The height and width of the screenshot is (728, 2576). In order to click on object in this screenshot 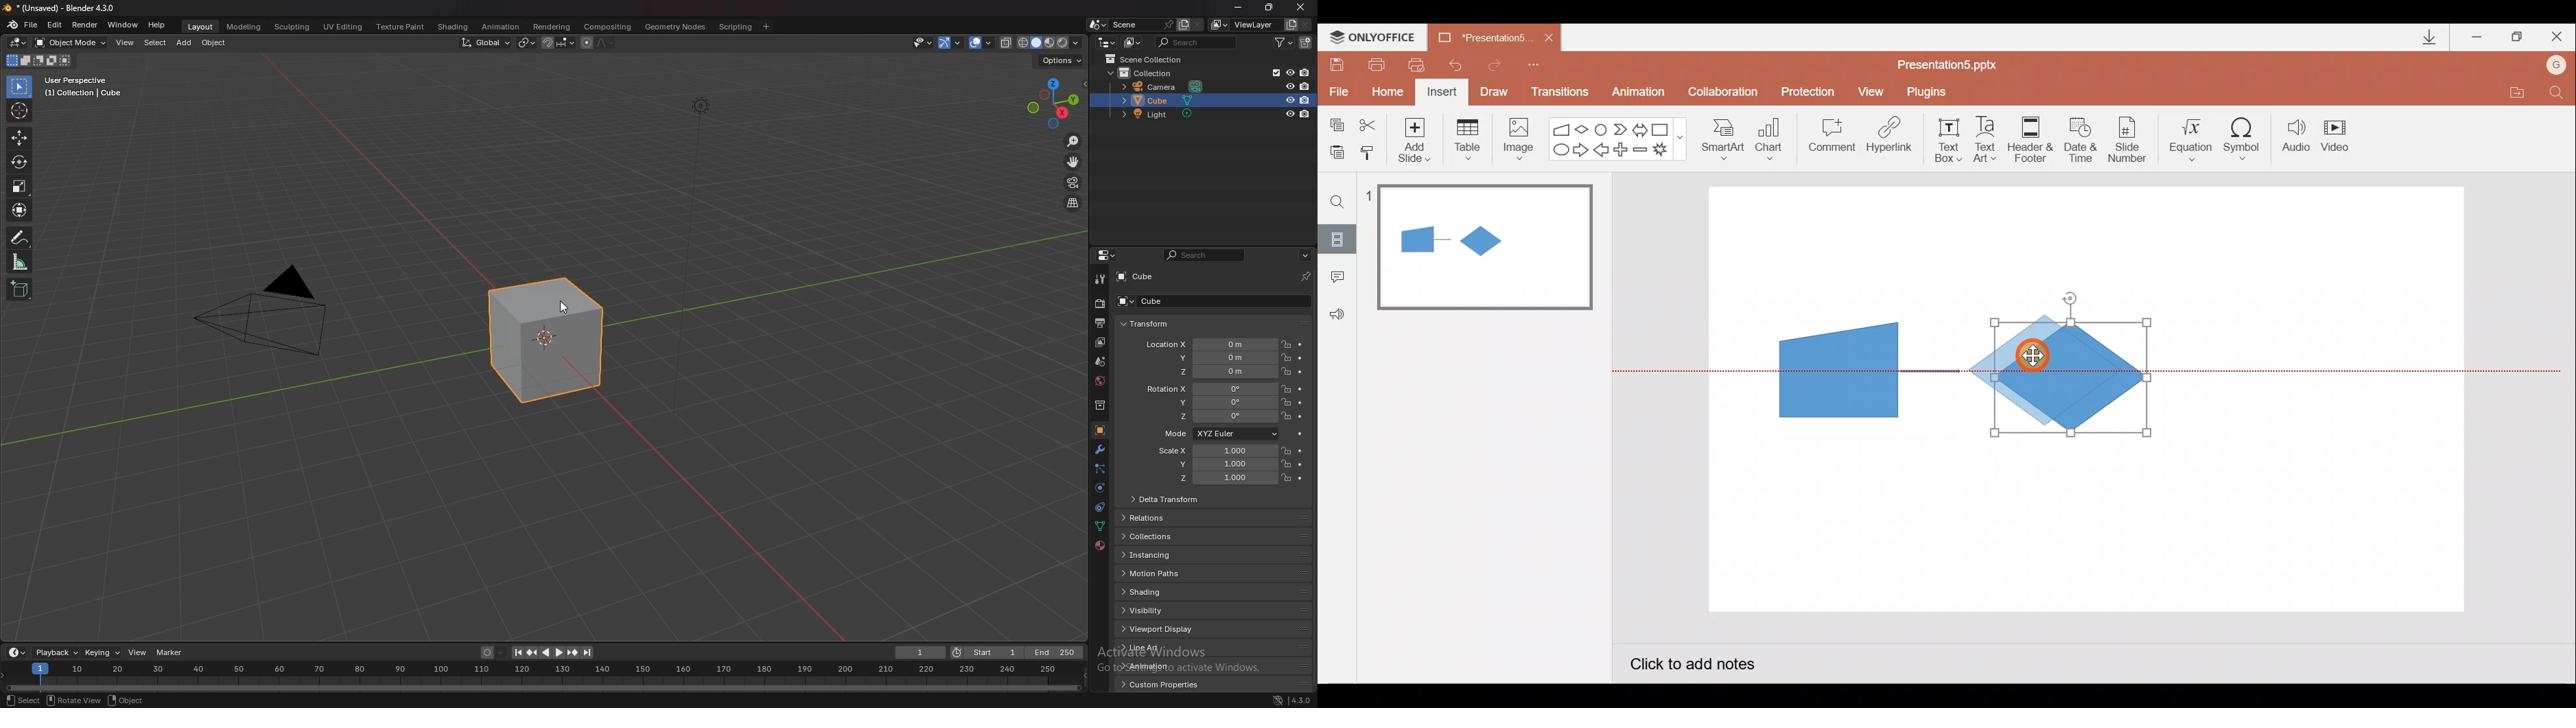, I will do `click(1100, 429)`.